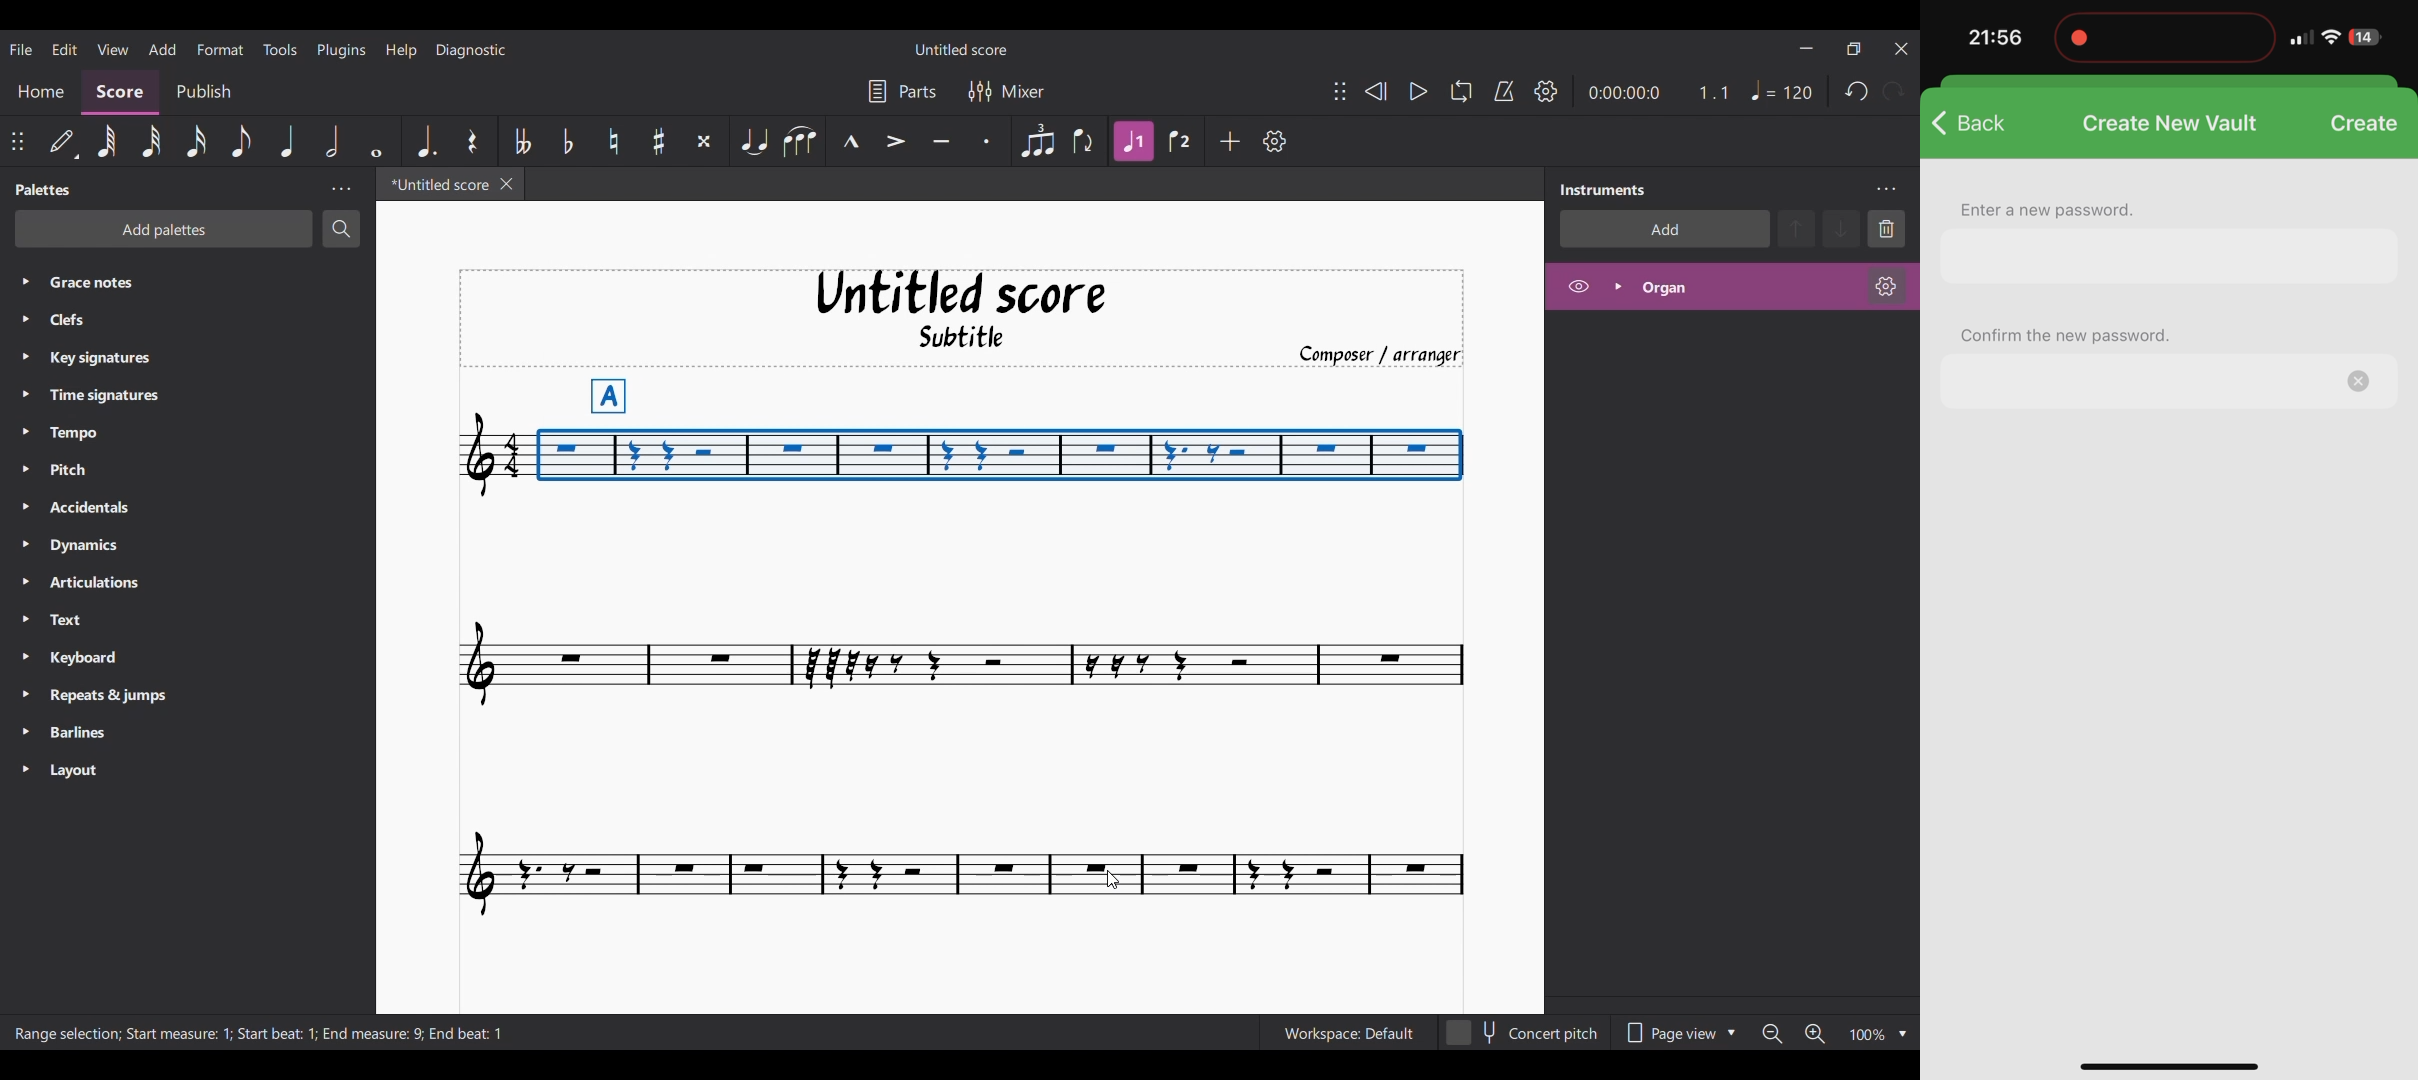 The height and width of the screenshot is (1092, 2436). I want to click on Show in a smaller interface, so click(1853, 49).